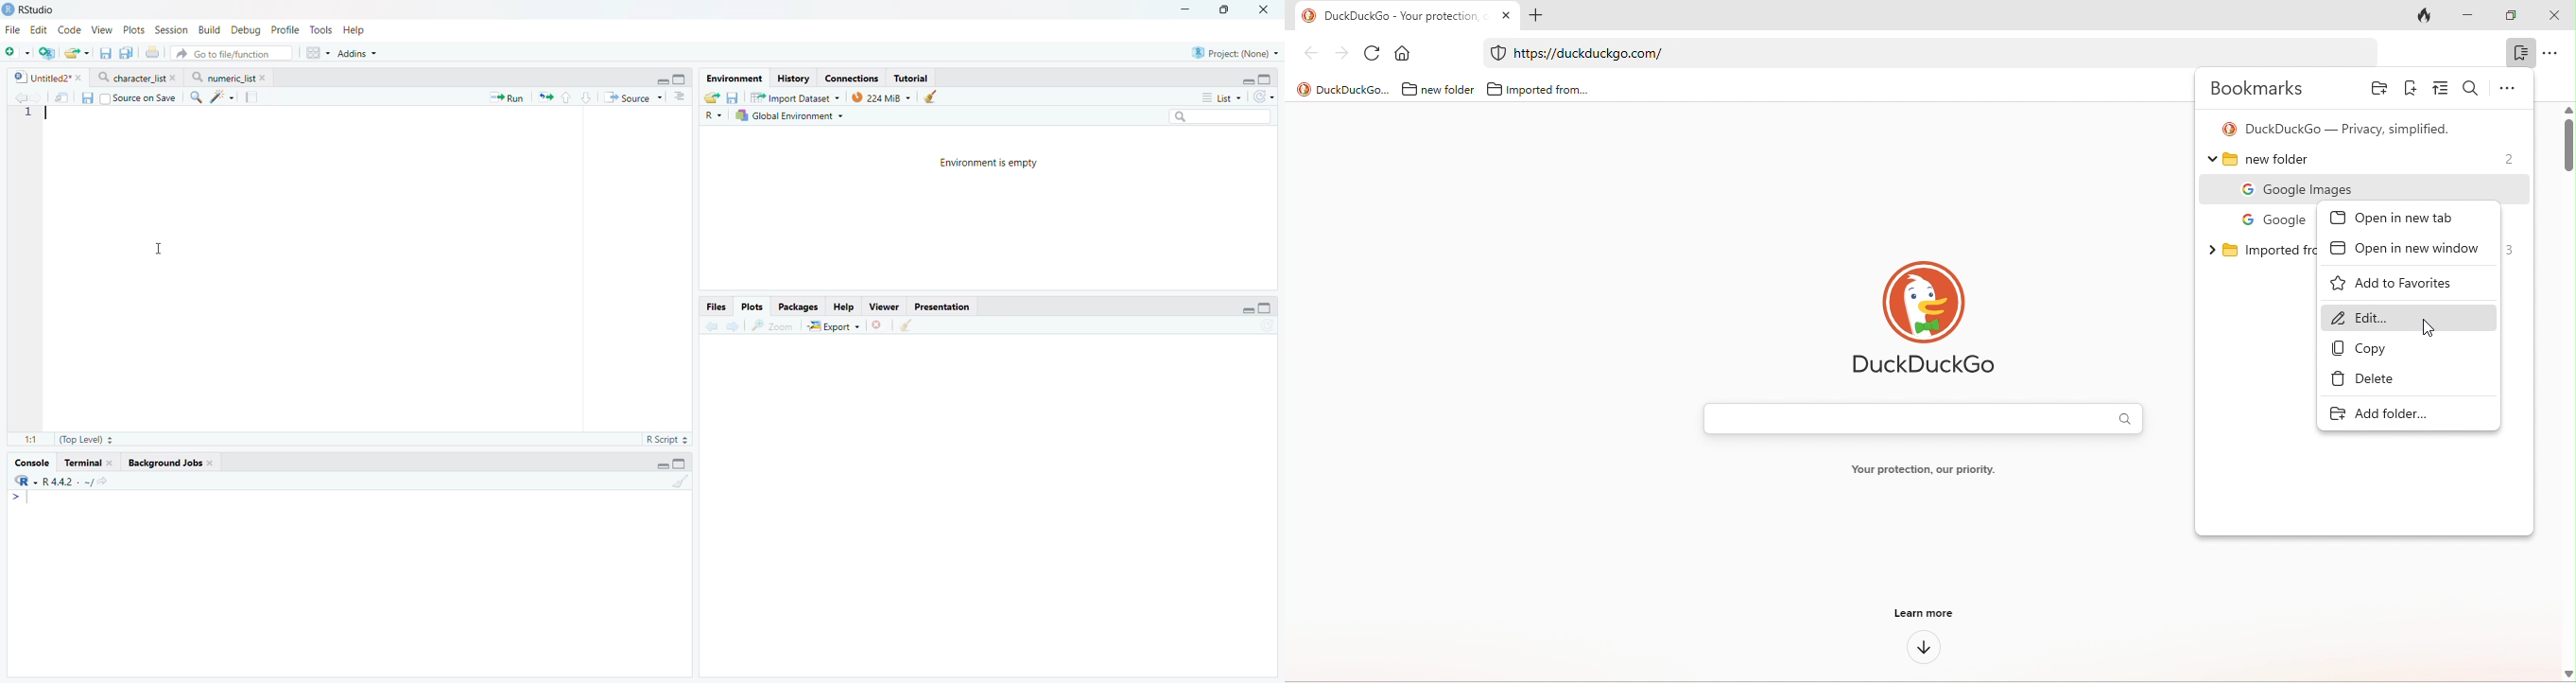 The width and height of the screenshot is (2576, 700). What do you see at coordinates (171, 464) in the screenshot?
I see `Background Jobs` at bounding box center [171, 464].